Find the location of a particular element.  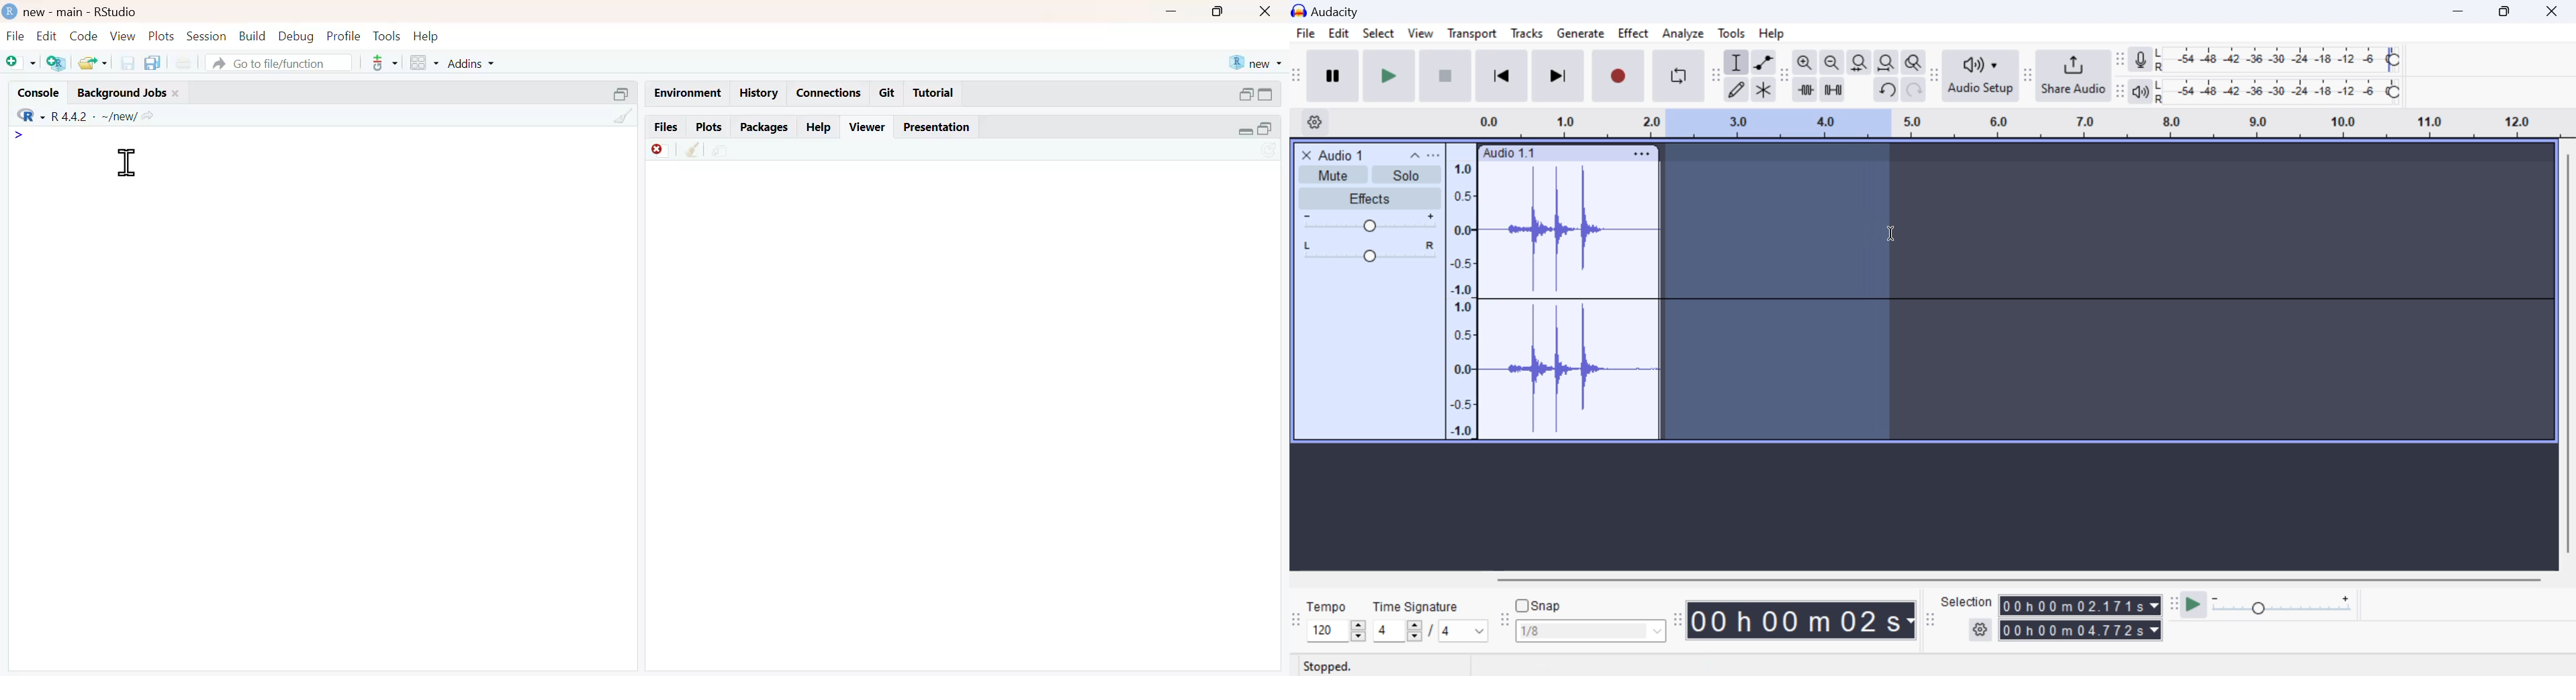

help is located at coordinates (429, 35).